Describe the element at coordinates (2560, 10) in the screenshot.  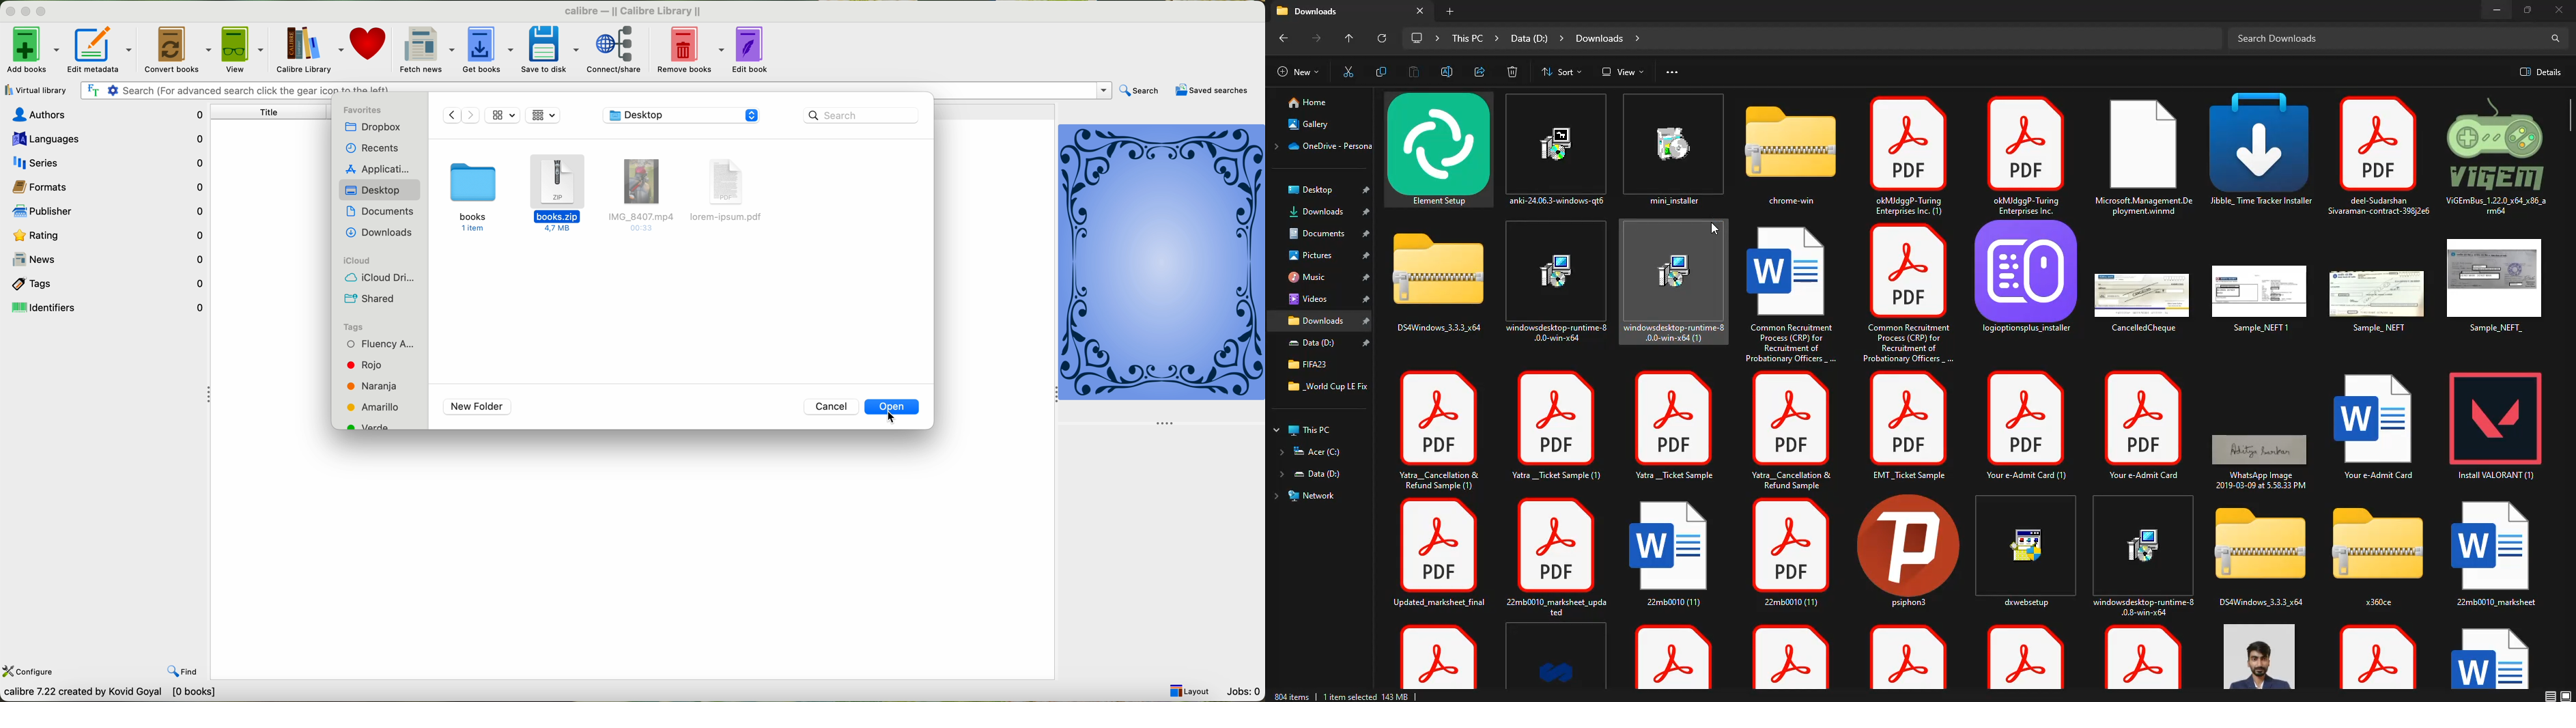
I see `close` at that location.